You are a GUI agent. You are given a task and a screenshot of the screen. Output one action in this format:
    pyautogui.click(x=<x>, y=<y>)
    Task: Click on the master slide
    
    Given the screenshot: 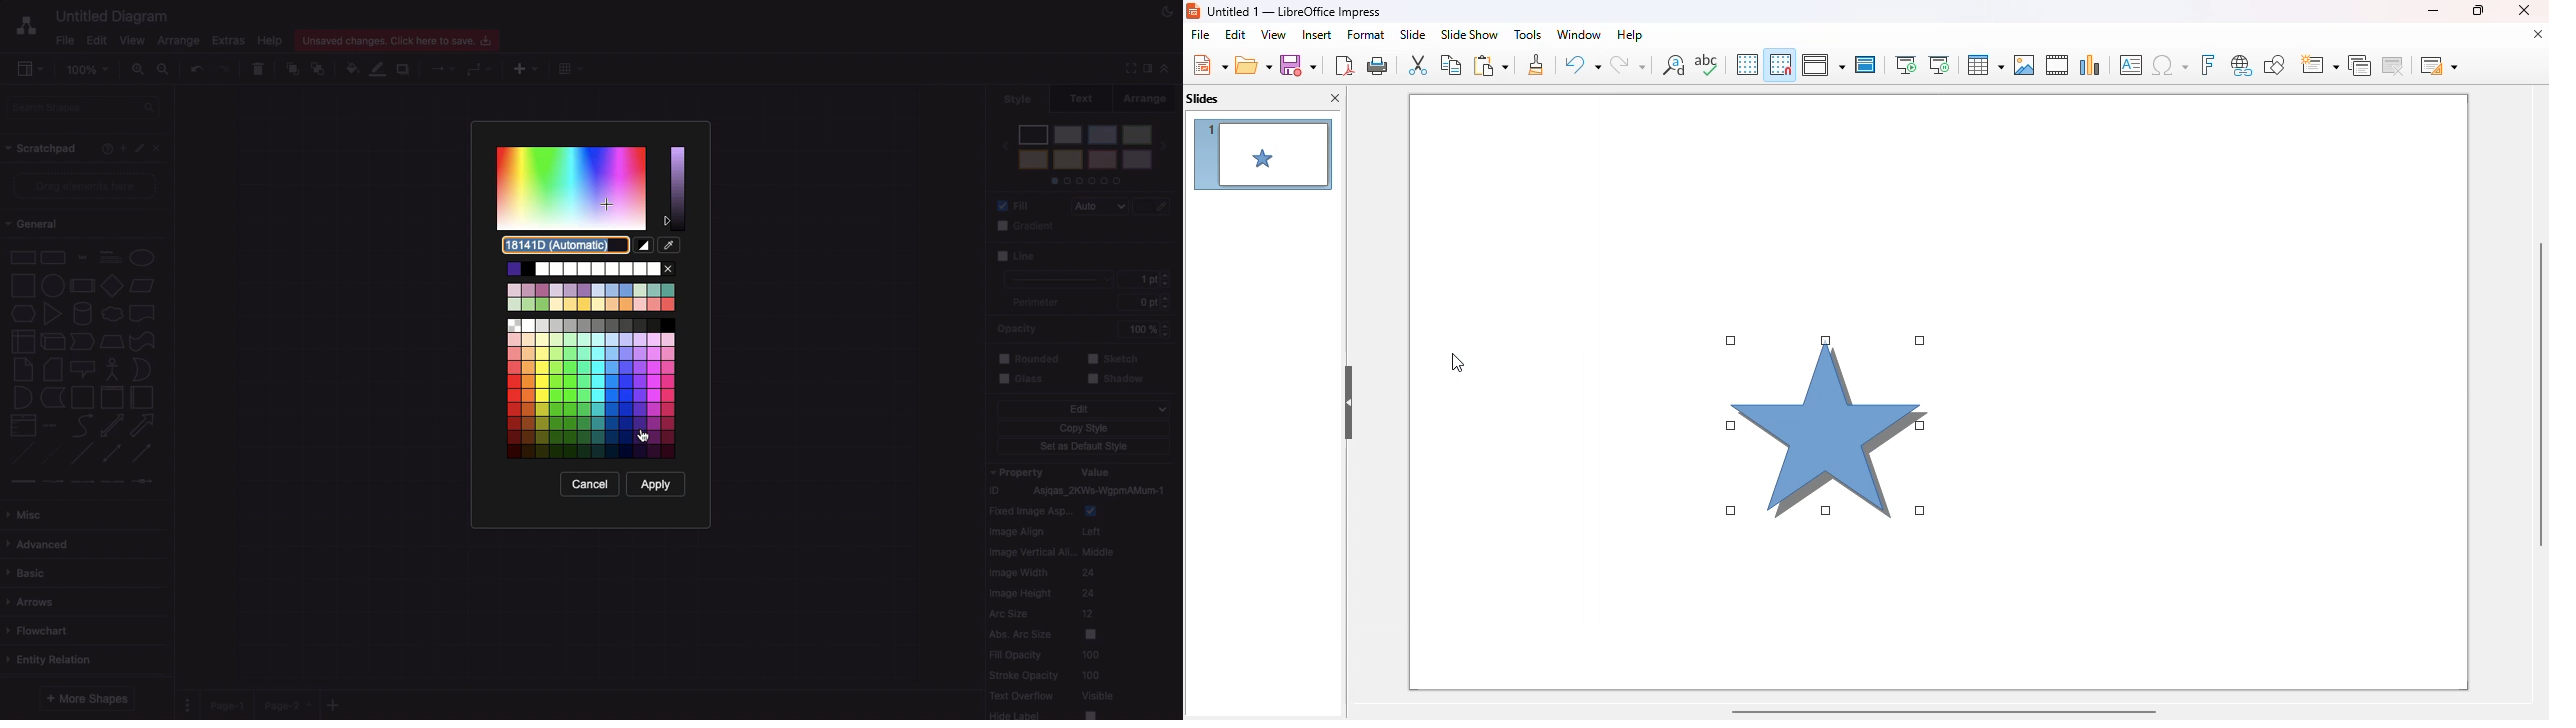 What is the action you would take?
    pyautogui.click(x=1865, y=64)
    